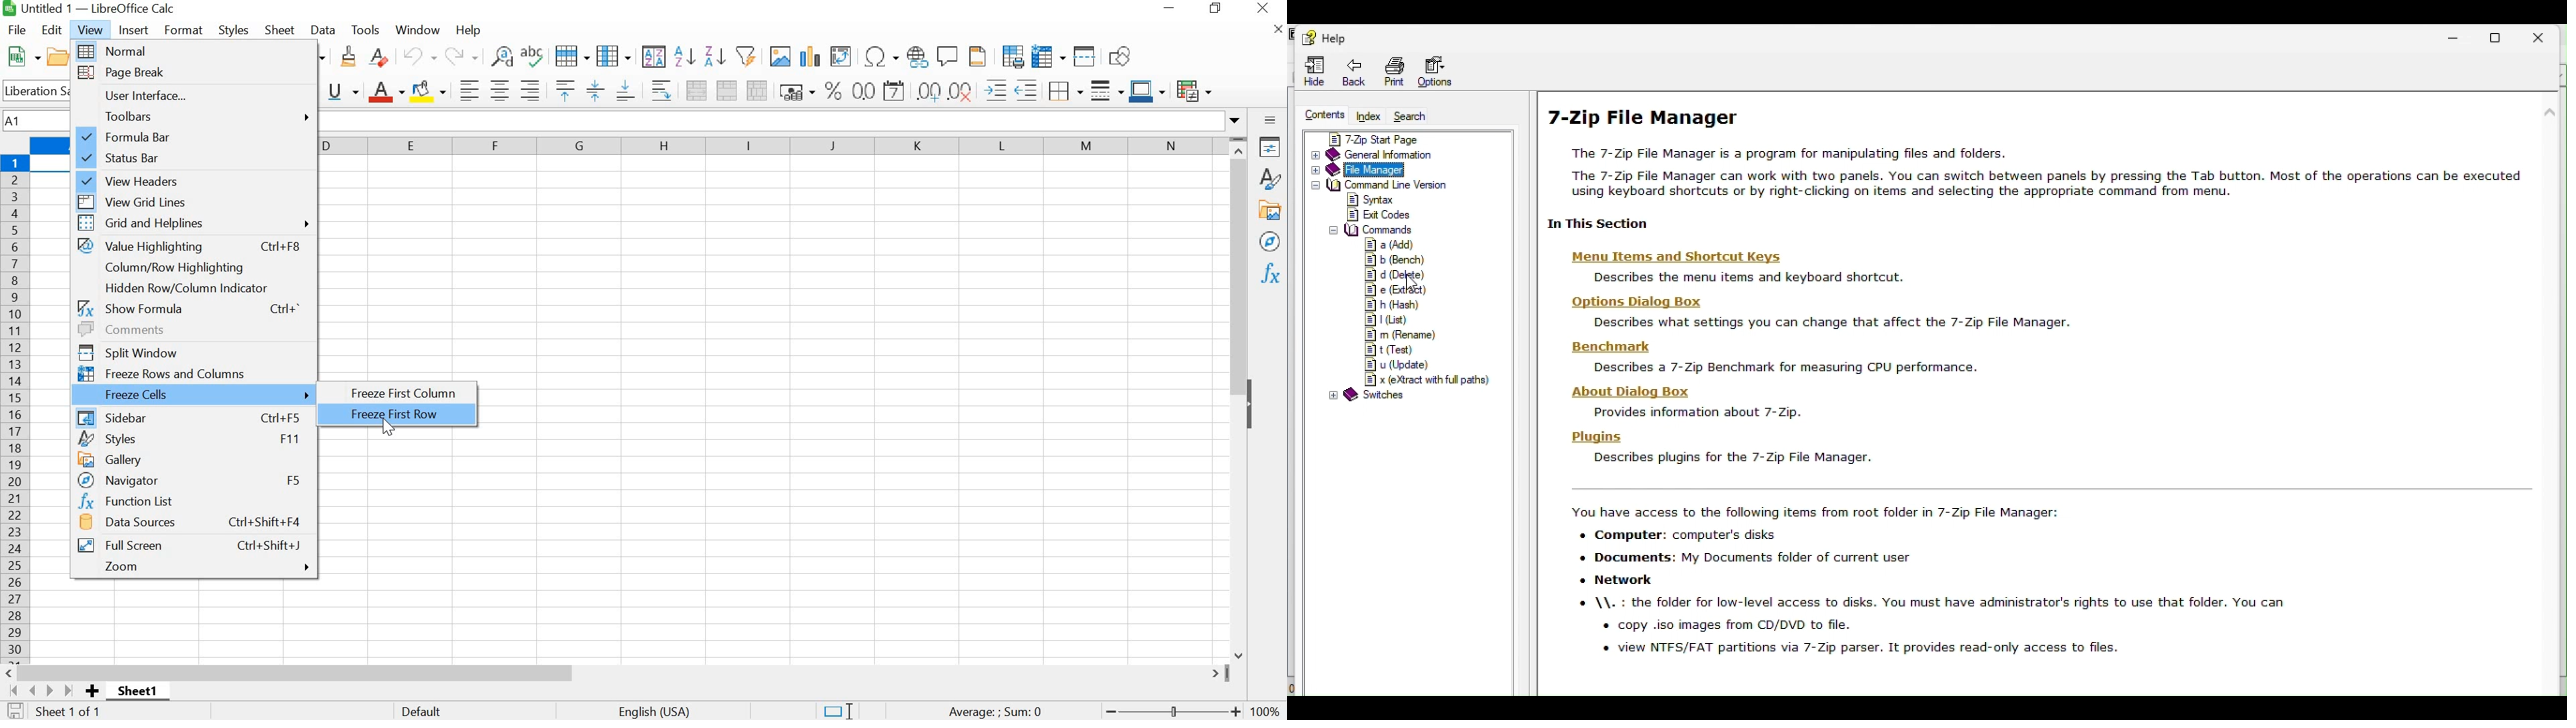 This screenshot has height=728, width=2576. I want to click on FORMAT, so click(184, 29).